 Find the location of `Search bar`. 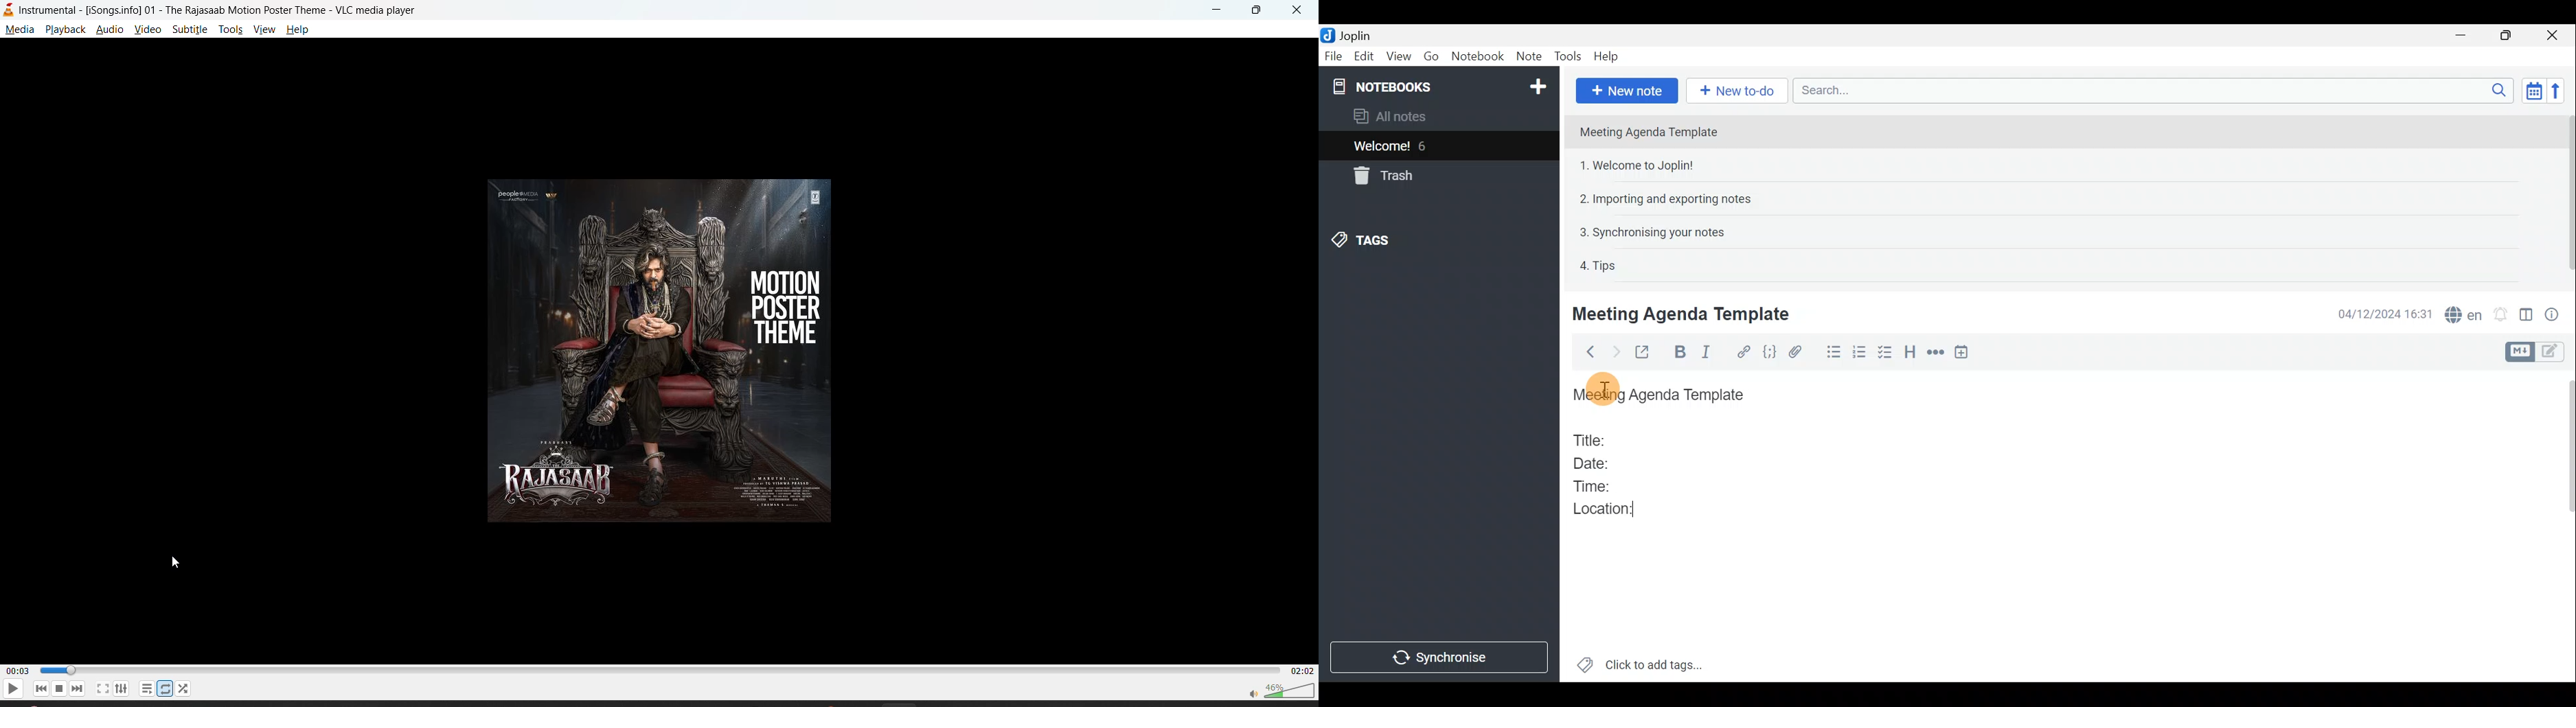

Search bar is located at coordinates (2150, 90).